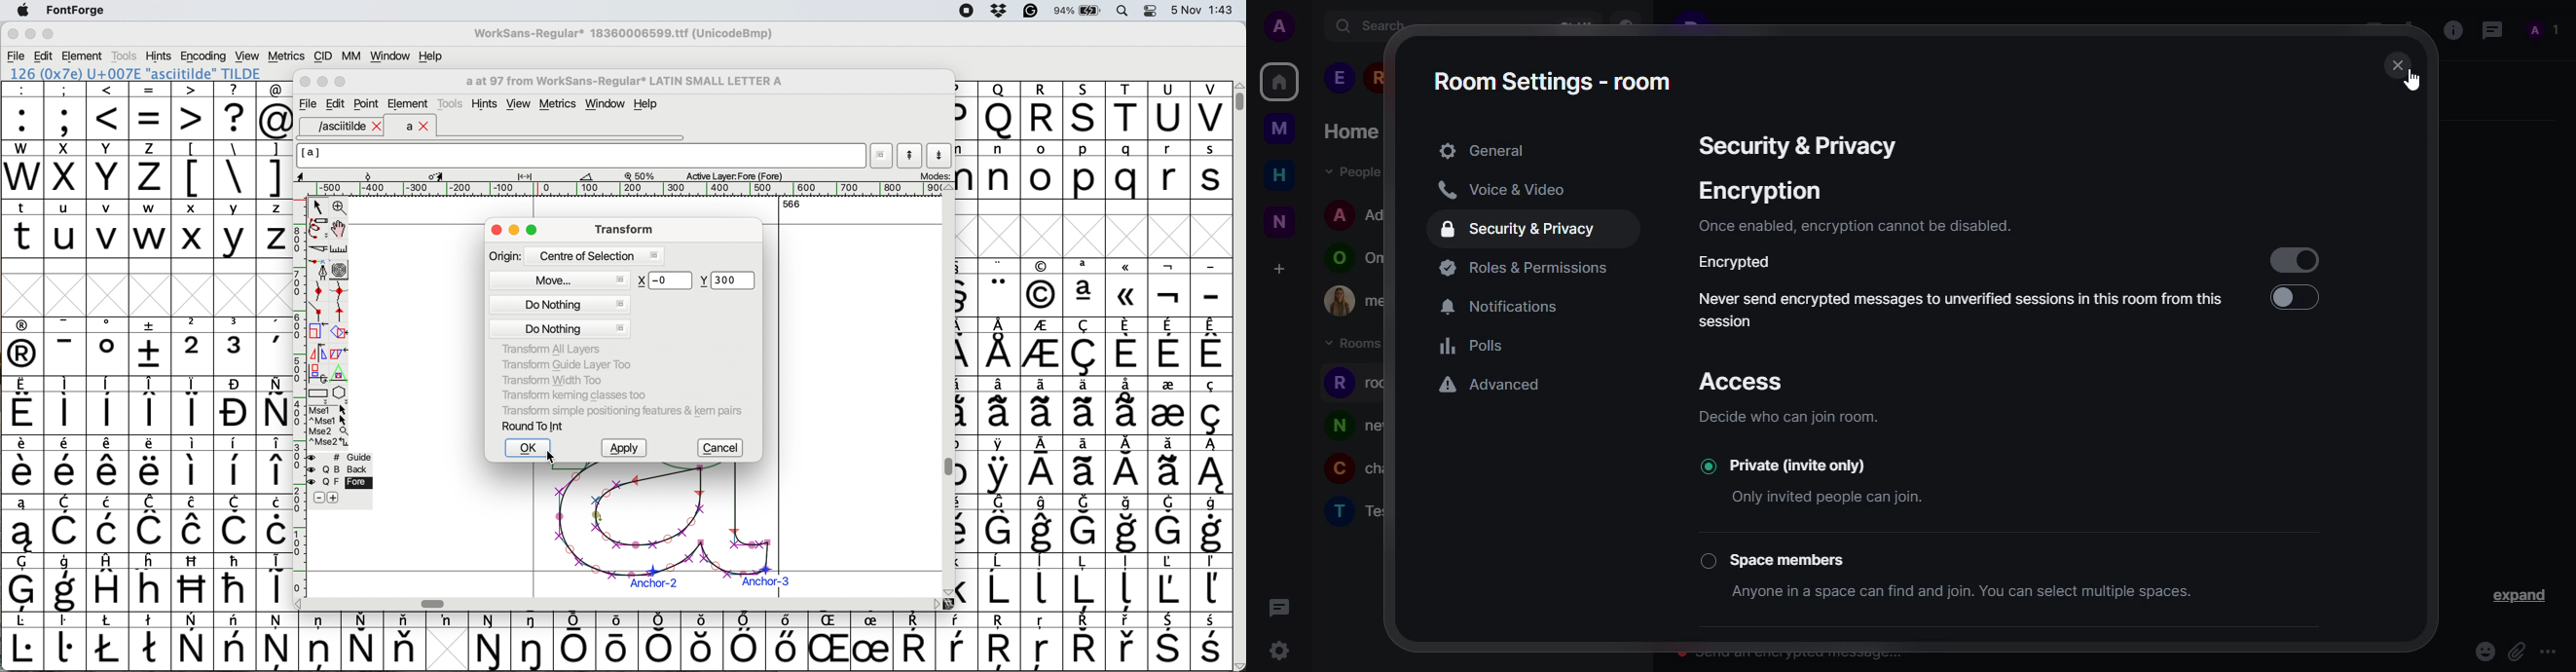  I want to click on Anyone in a space can find and join. You can select multiple spaces., so click(1979, 591).